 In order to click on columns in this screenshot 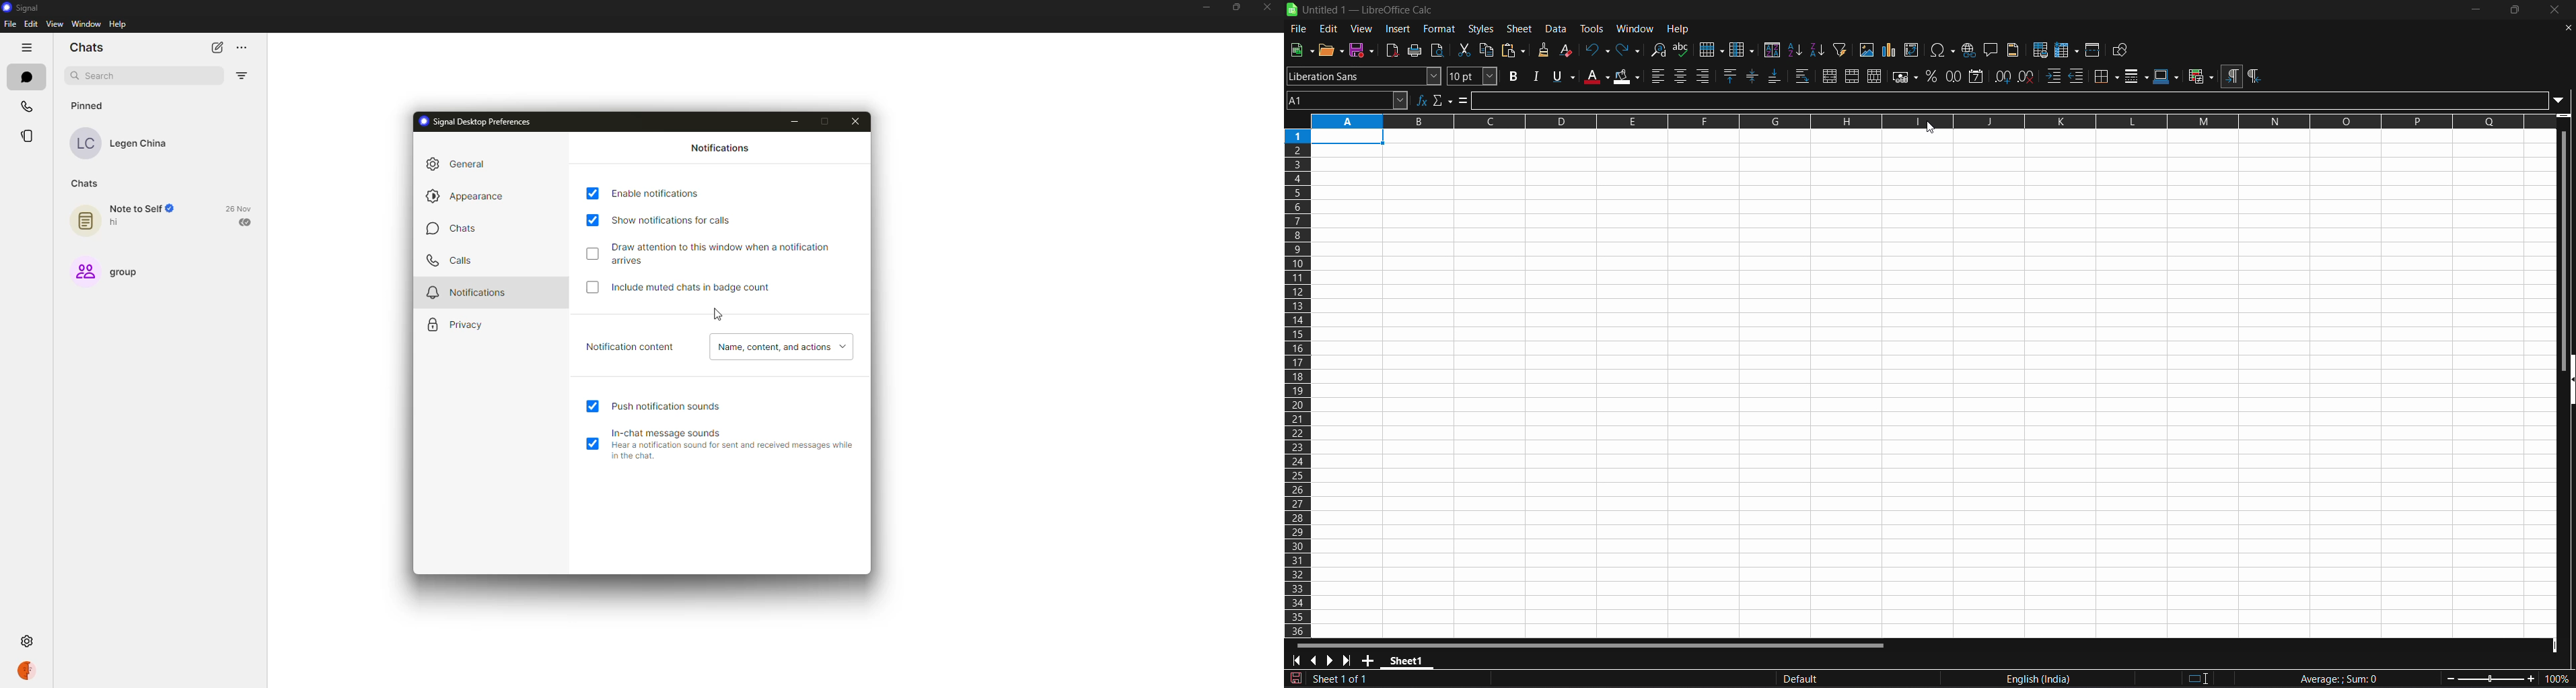, I will do `click(1300, 380)`.